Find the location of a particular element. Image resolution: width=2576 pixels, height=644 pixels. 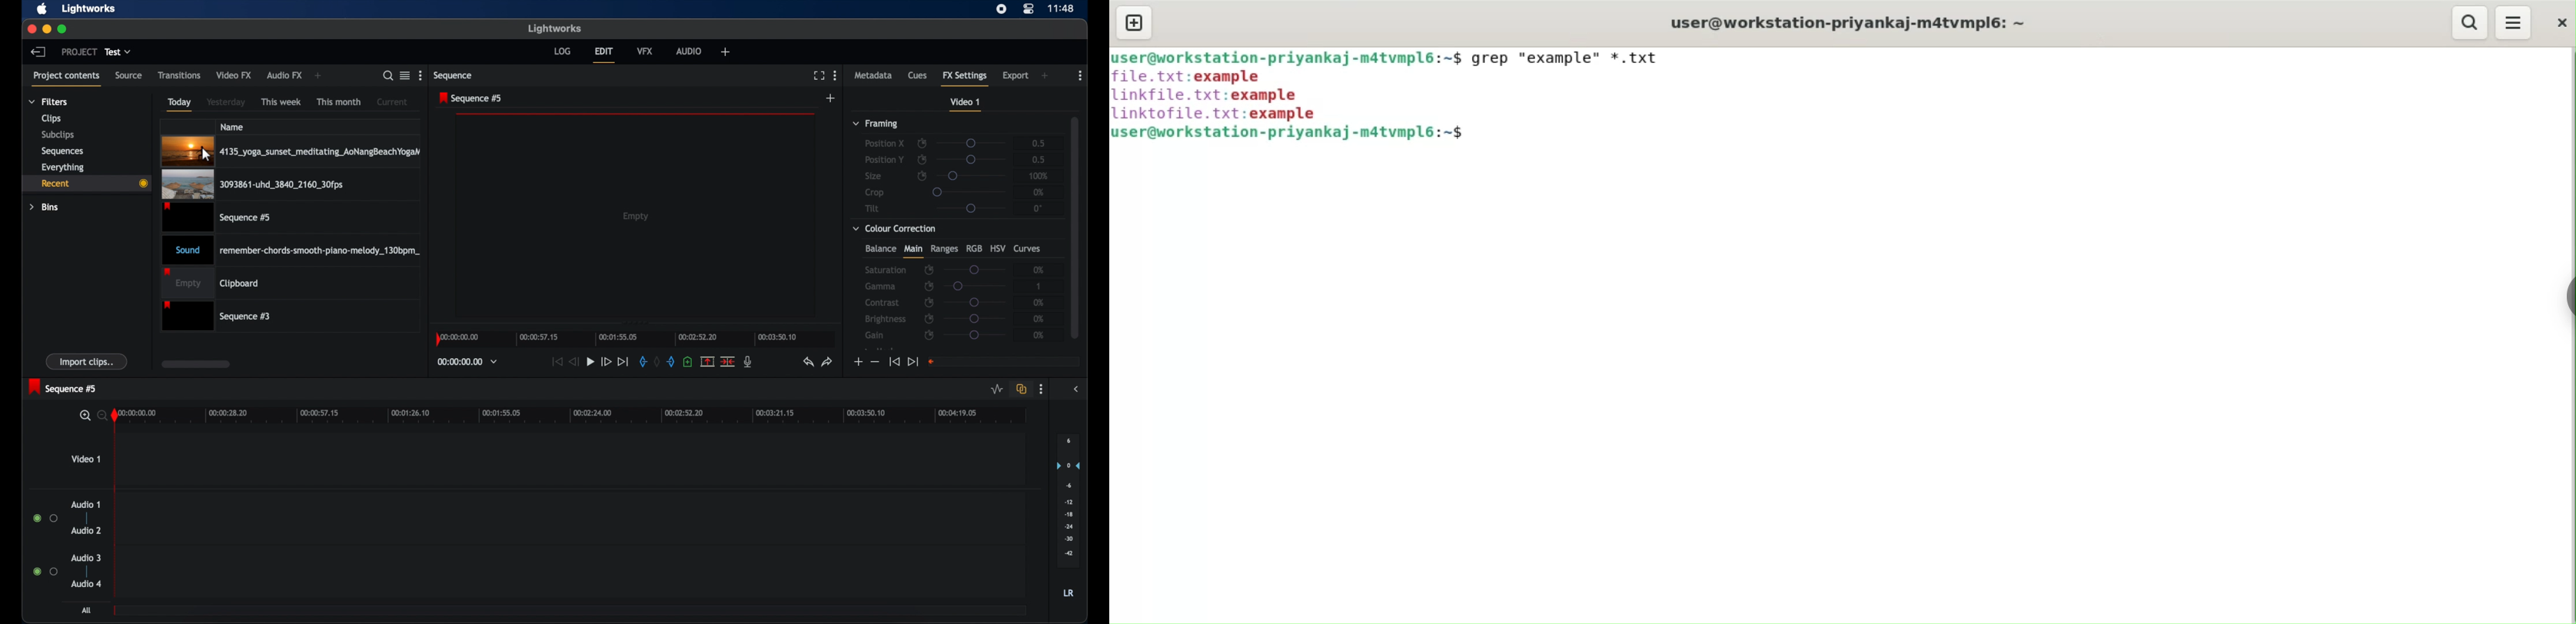

time is located at coordinates (1062, 8).